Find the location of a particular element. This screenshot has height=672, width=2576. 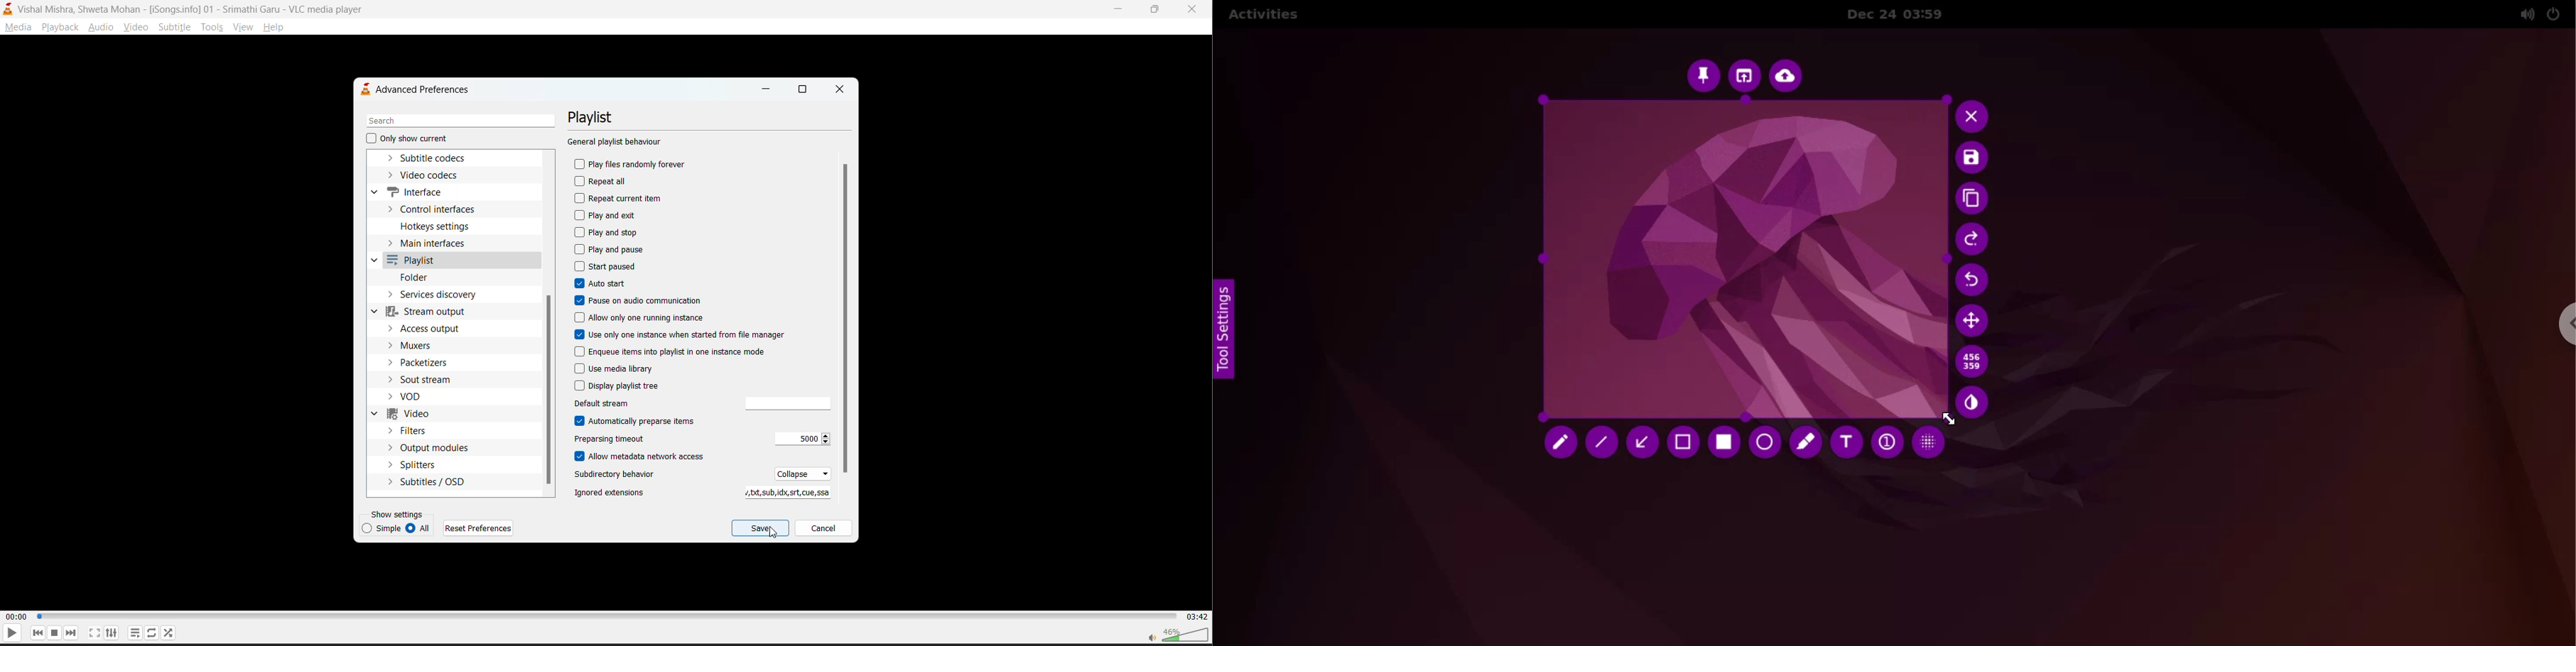

playlist is located at coordinates (592, 119).